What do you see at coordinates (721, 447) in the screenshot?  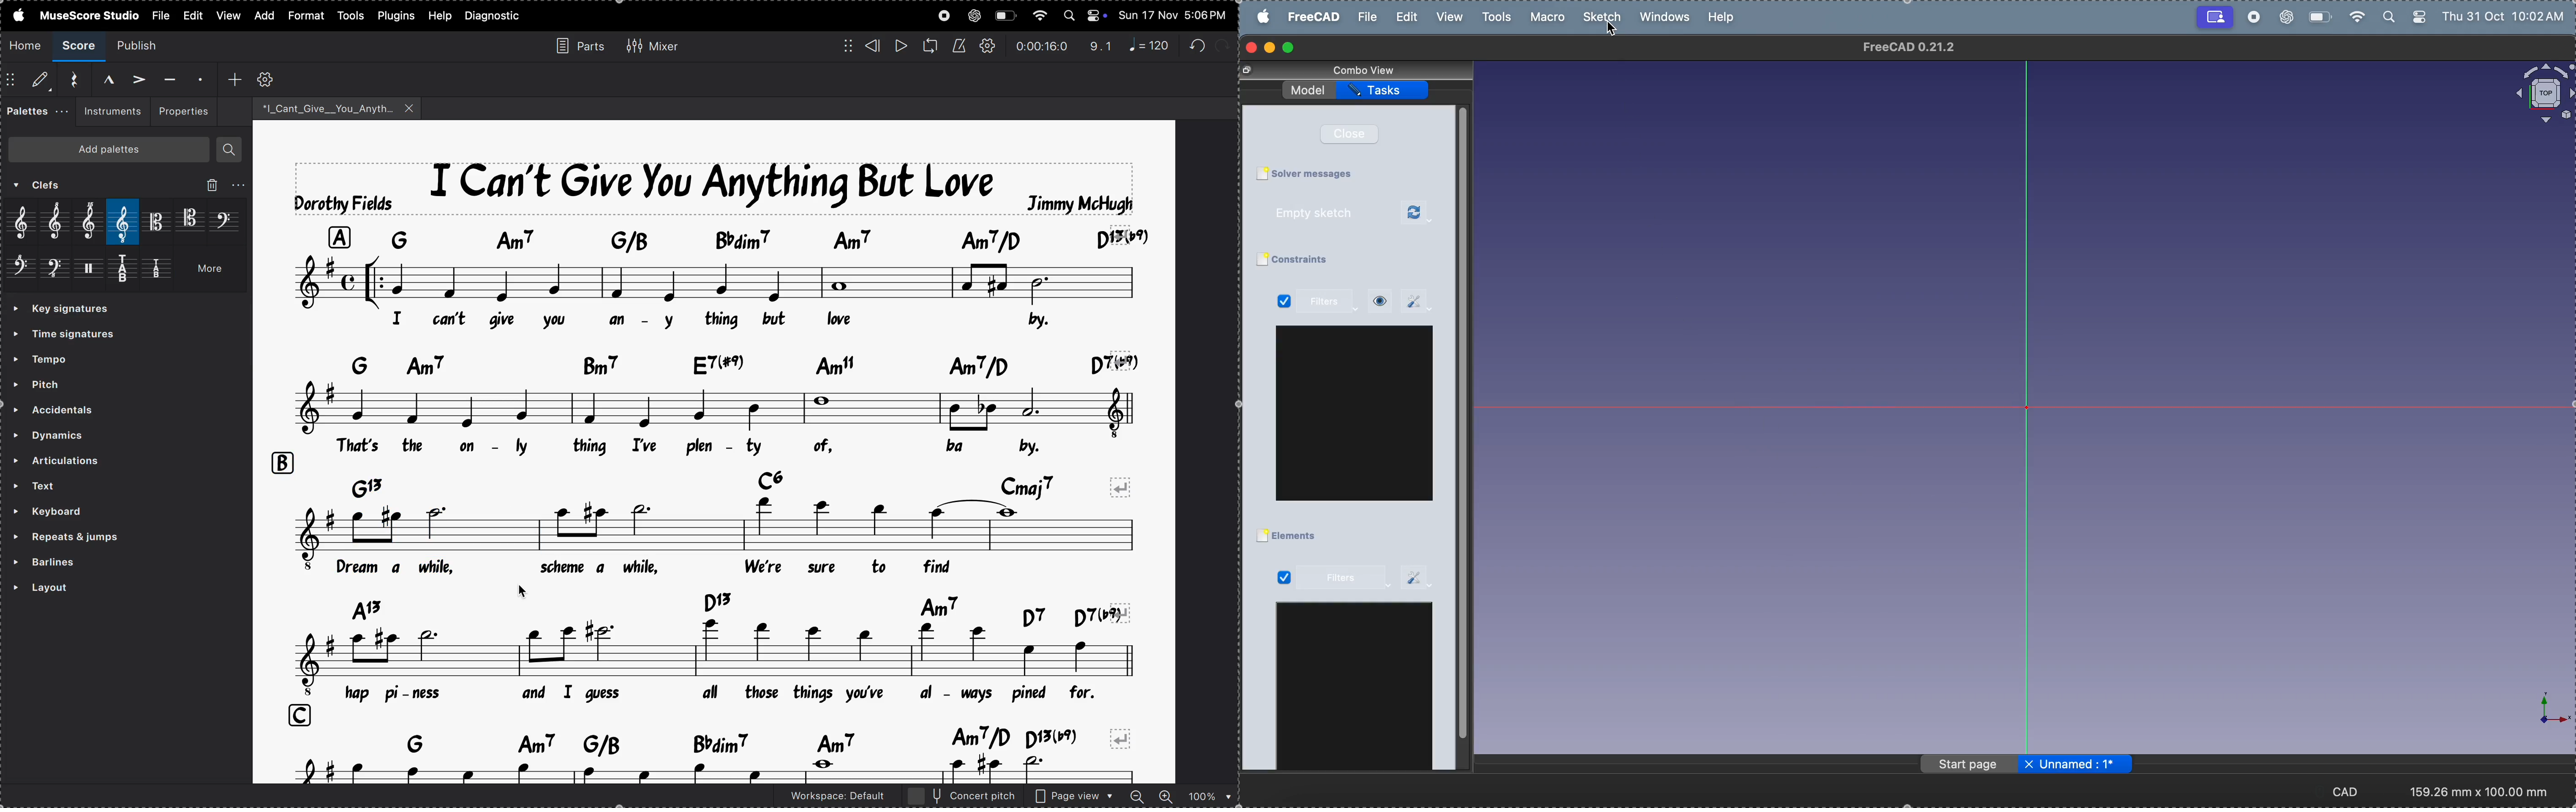 I see `lyrics` at bounding box center [721, 447].